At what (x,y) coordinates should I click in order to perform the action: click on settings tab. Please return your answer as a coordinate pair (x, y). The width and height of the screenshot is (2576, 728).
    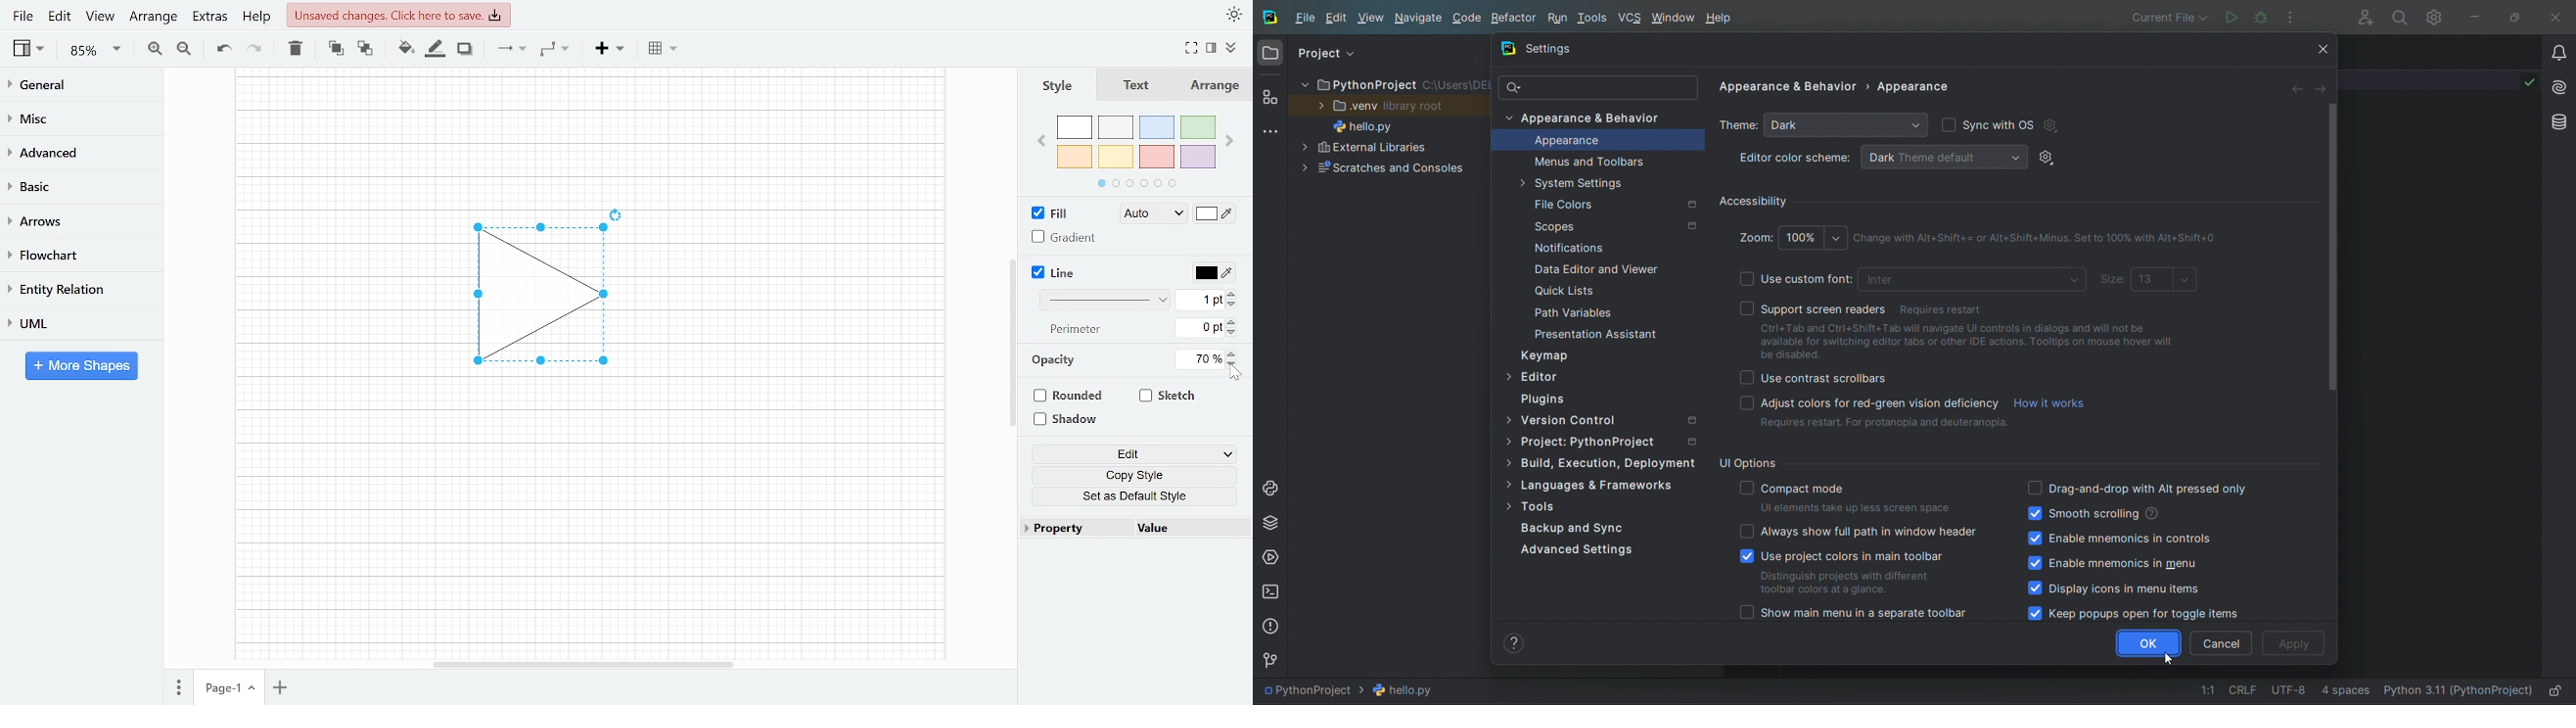
    Looking at the image, I should click on (1596, 49).